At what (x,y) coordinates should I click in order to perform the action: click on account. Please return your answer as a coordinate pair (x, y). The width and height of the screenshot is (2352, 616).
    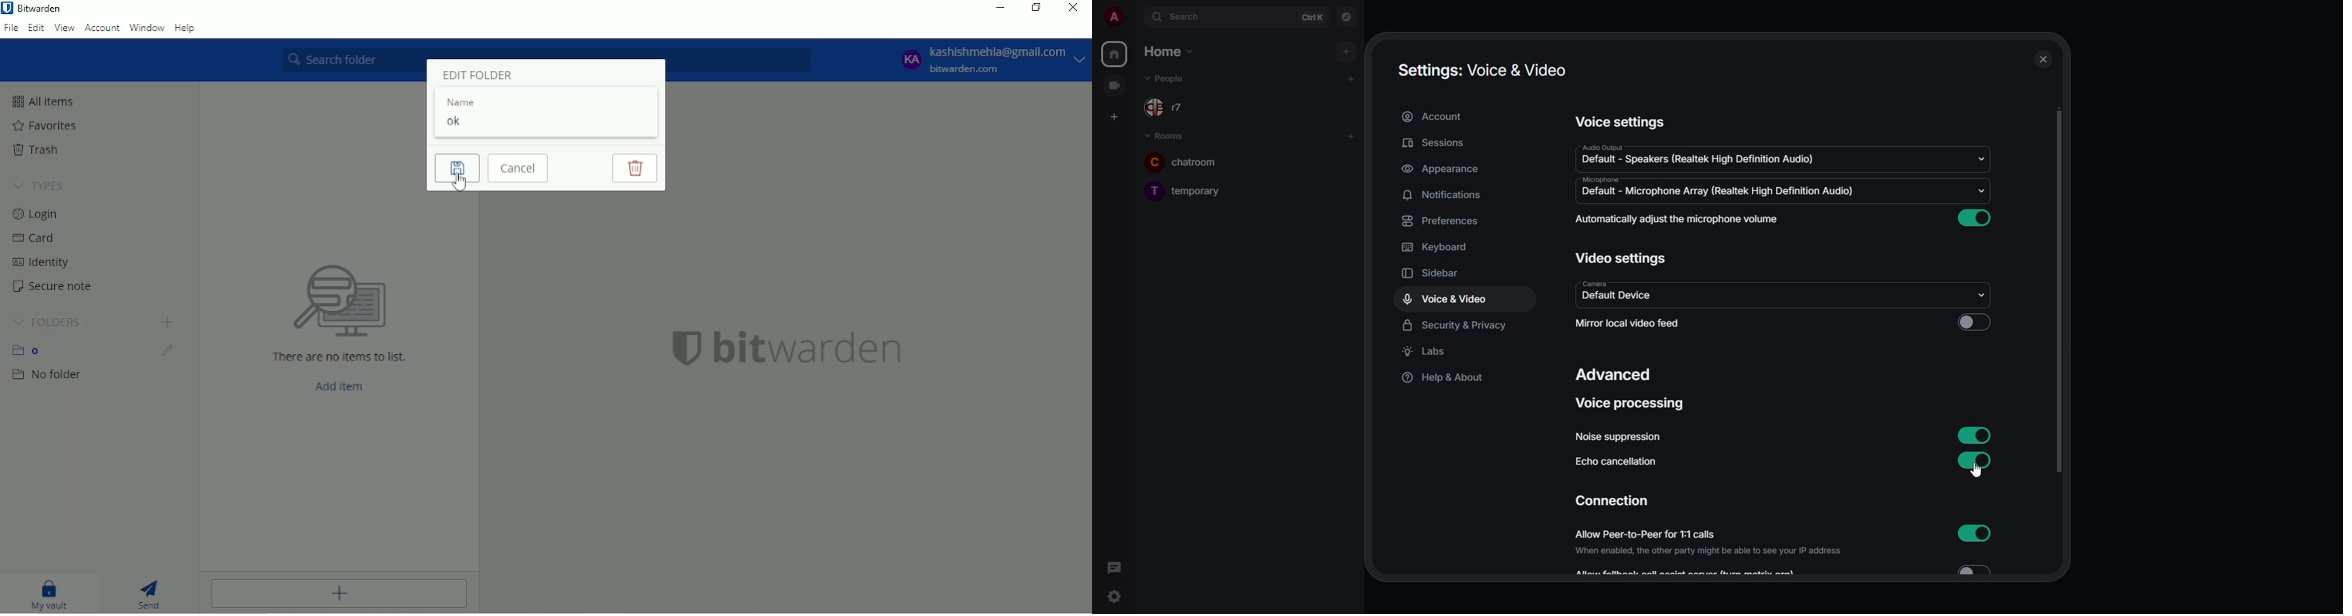
    Looking at the image, I should click on (1439, 117).